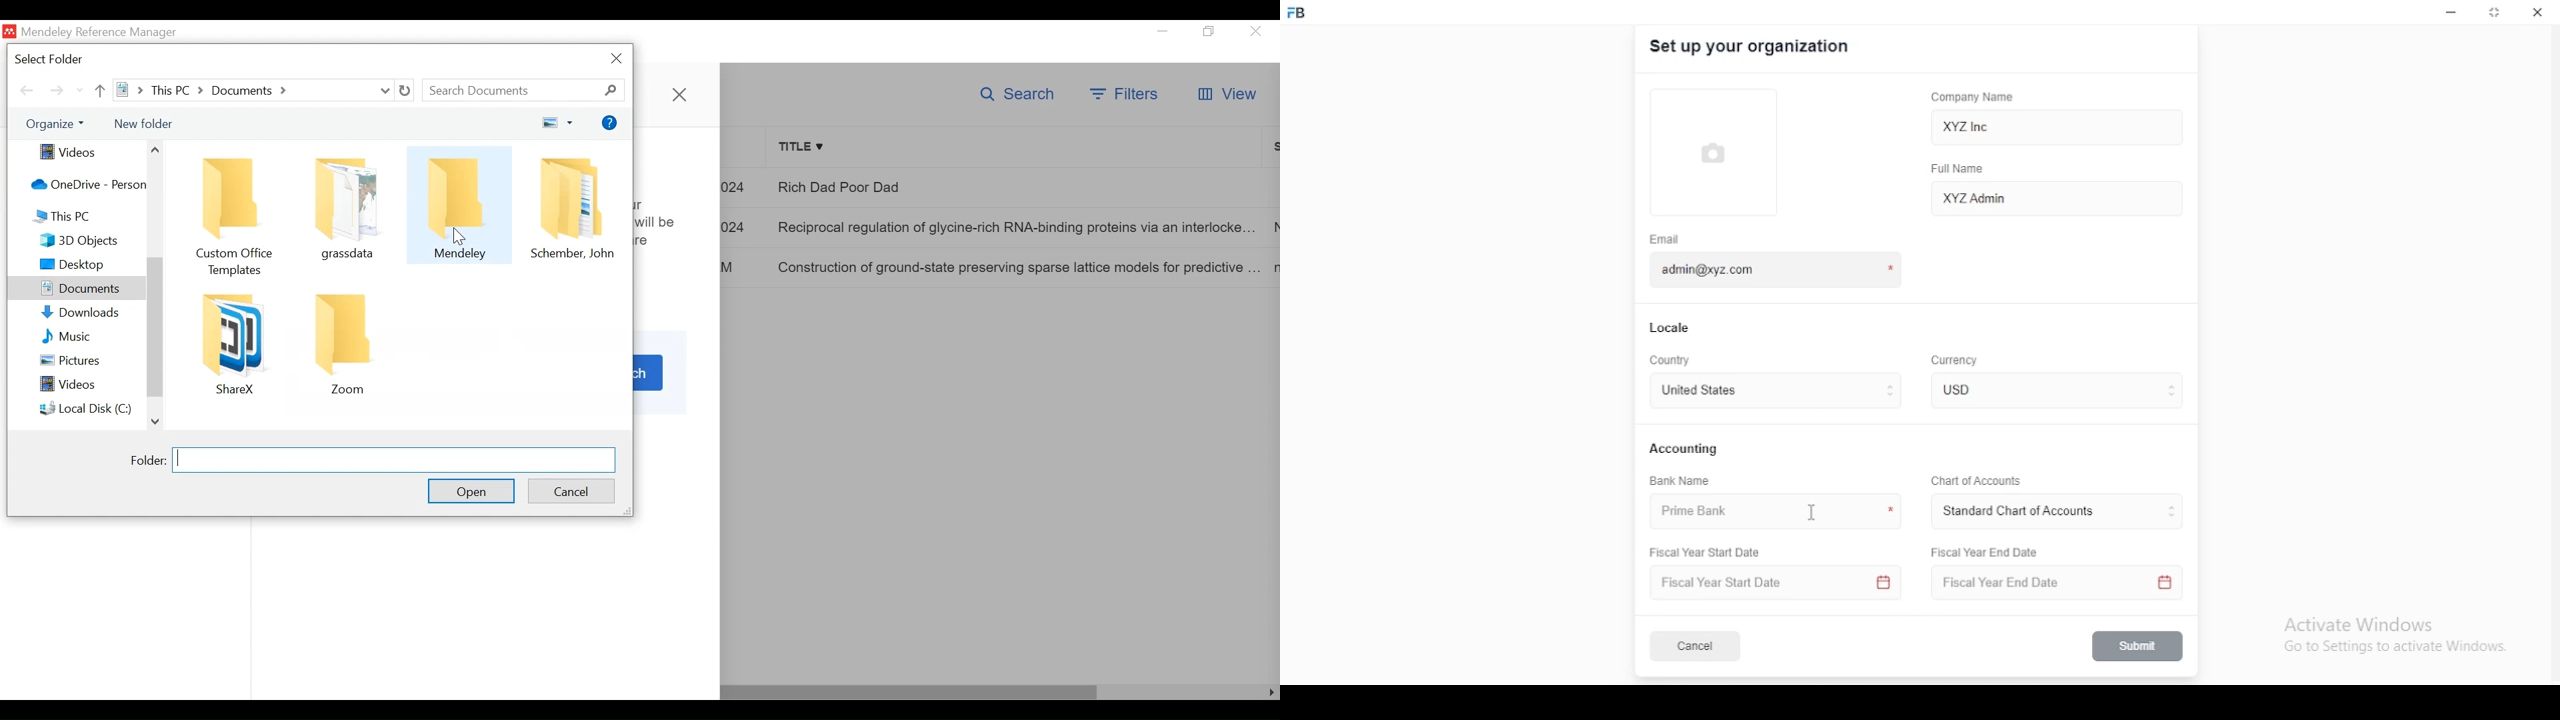  What do you see at coordinates (1698, 392) in the screenshot?
I see `united states` at bounding box center [1698, 392].